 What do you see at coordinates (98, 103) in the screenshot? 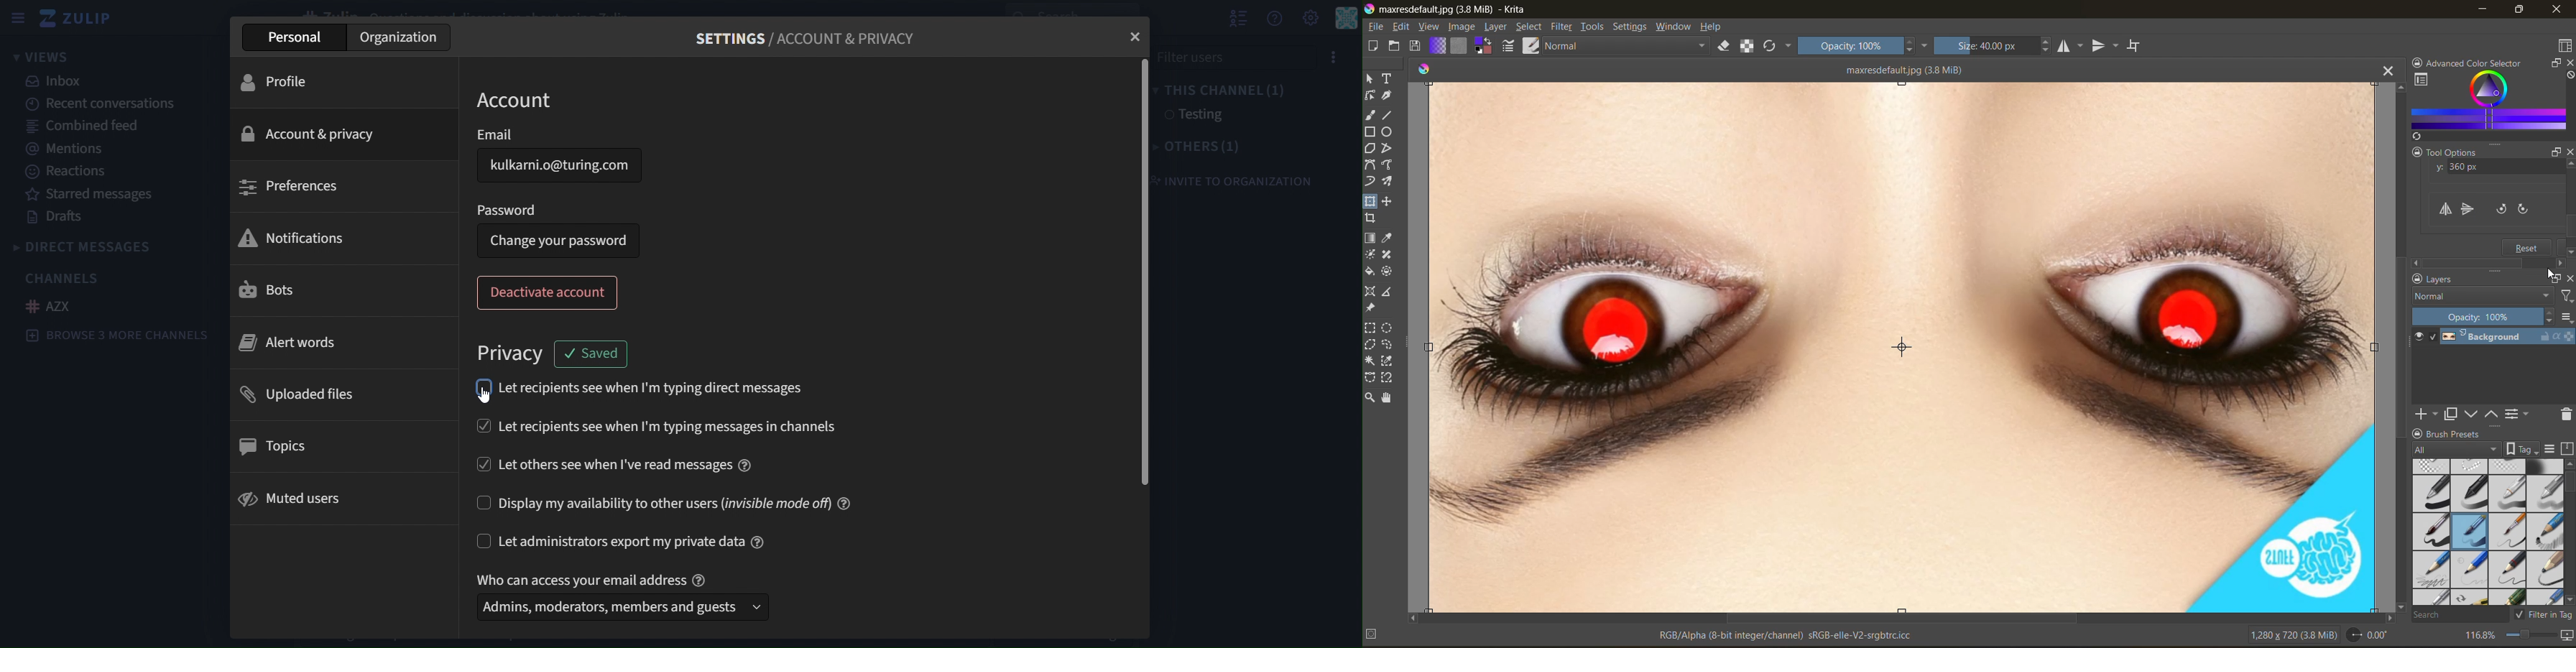
I see `recent conversations` at bounding box center [98, 103].